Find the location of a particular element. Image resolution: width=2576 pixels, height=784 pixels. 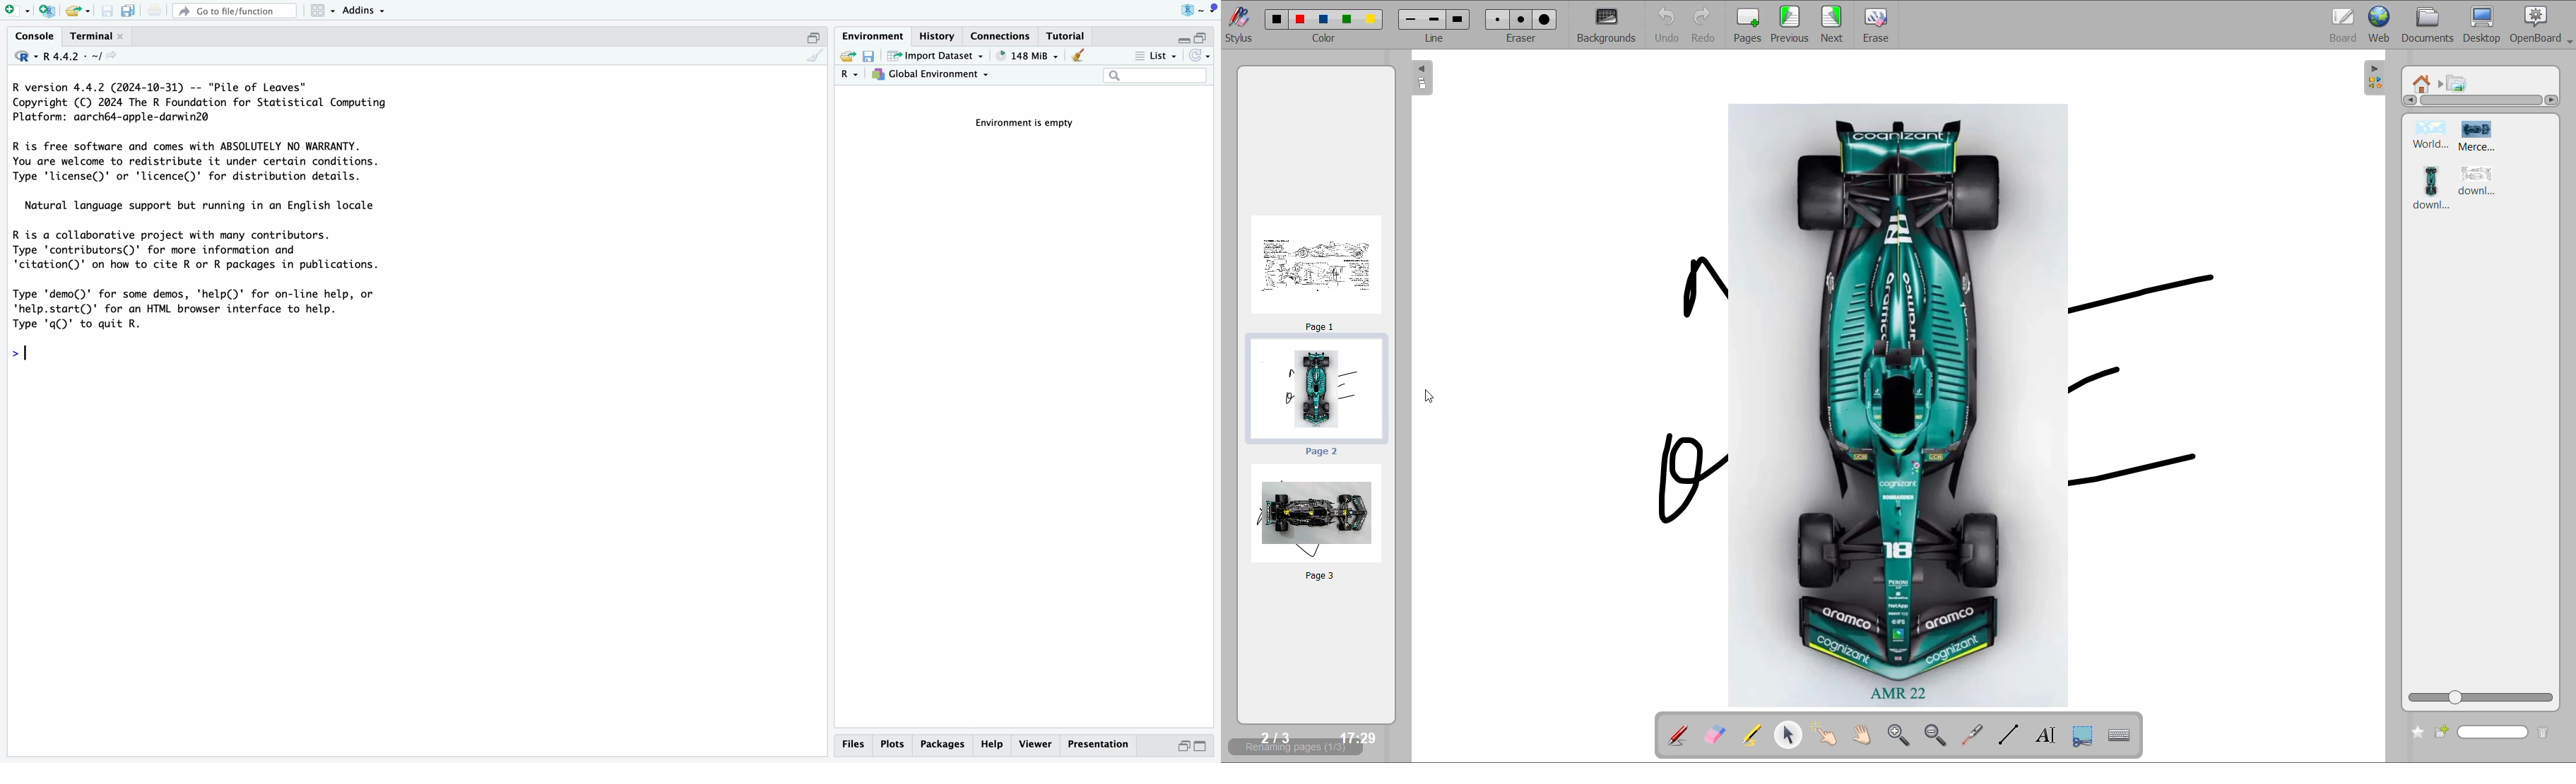

clear objects from the workspace is located at coordinates (1077, 57).